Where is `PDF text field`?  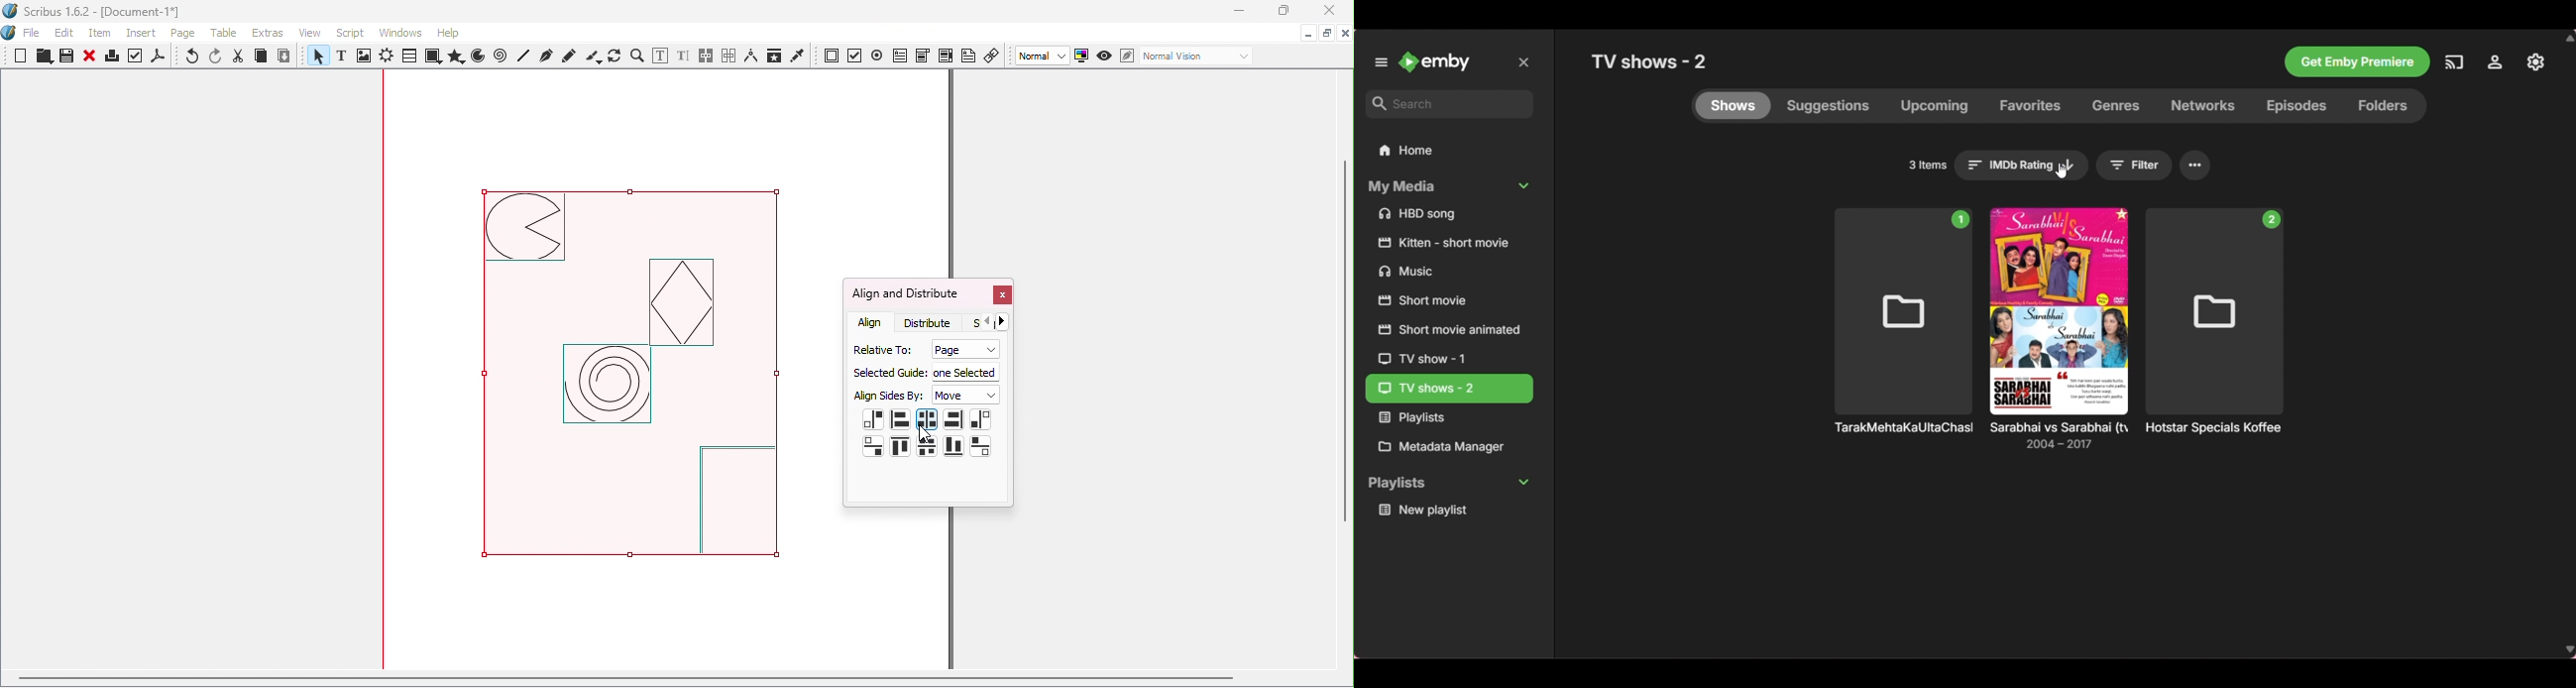
PDF text field is located at coordinates (899, 54).